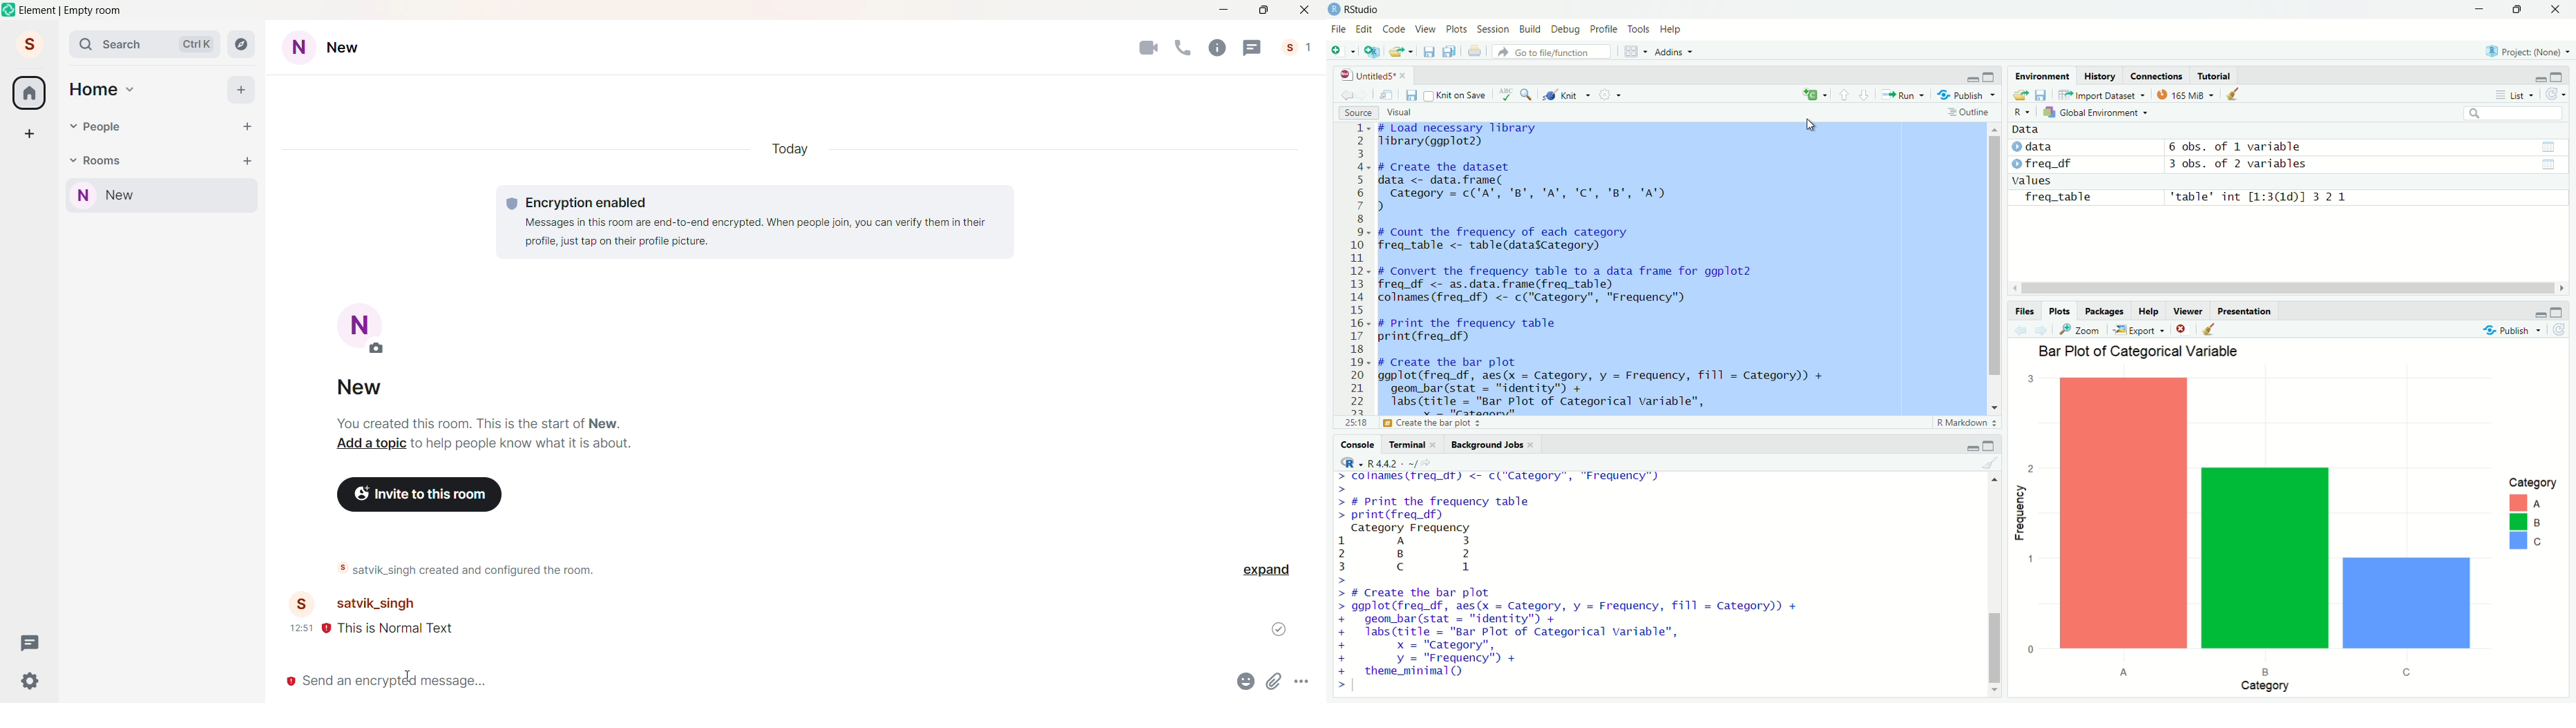 This screenshot has height=728, width=2576. What do you see at coordinates (2104, 311) in the screenshot?
I see `packages` at bounding box center [2104, 311].